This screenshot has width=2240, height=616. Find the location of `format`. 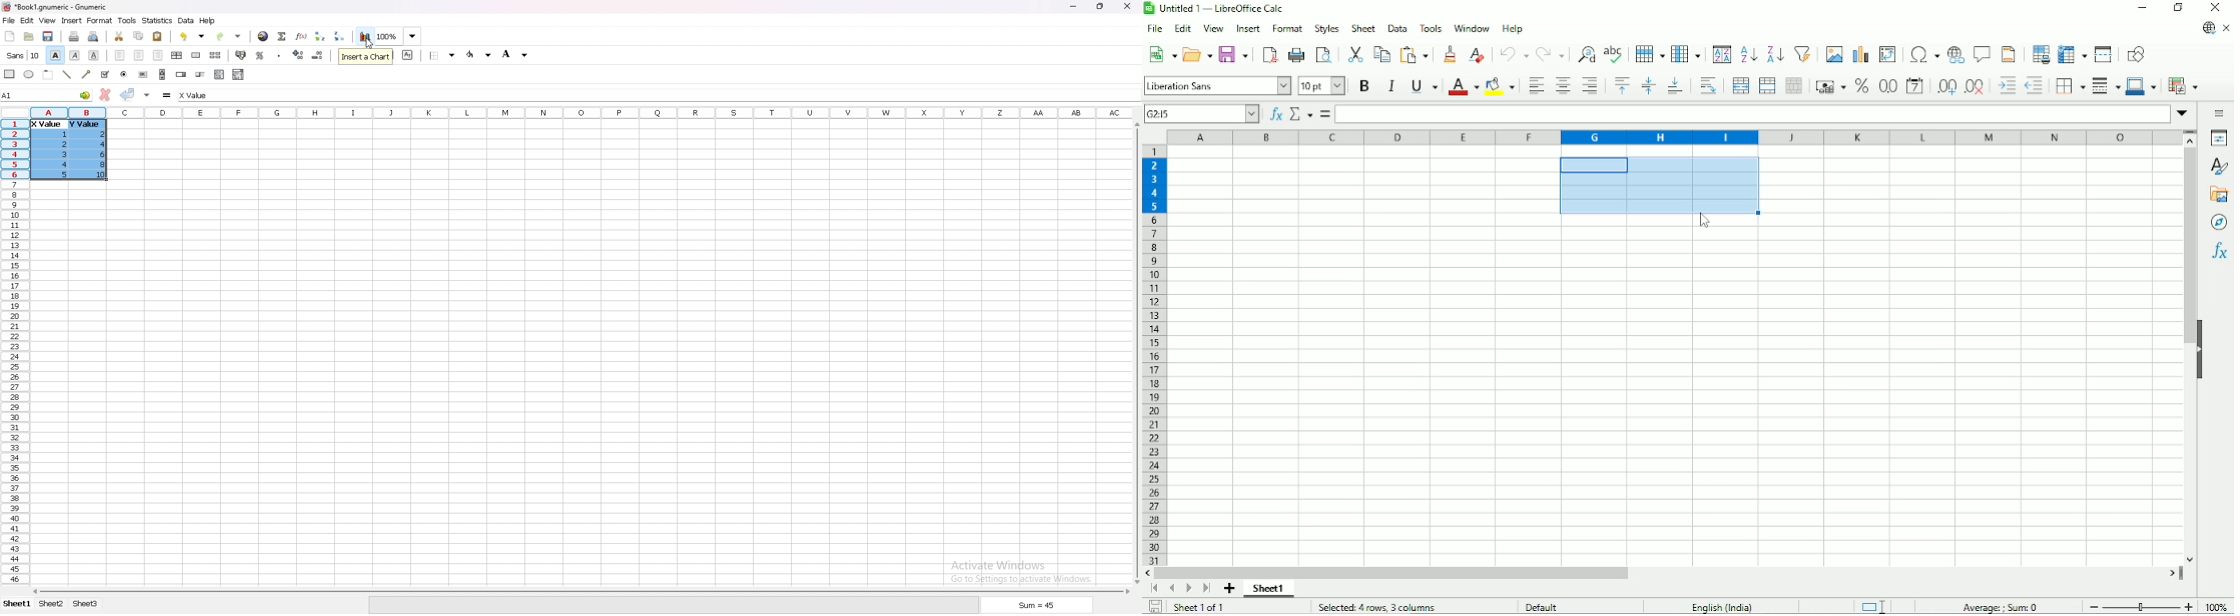

format is located at coordinates (100, 20).